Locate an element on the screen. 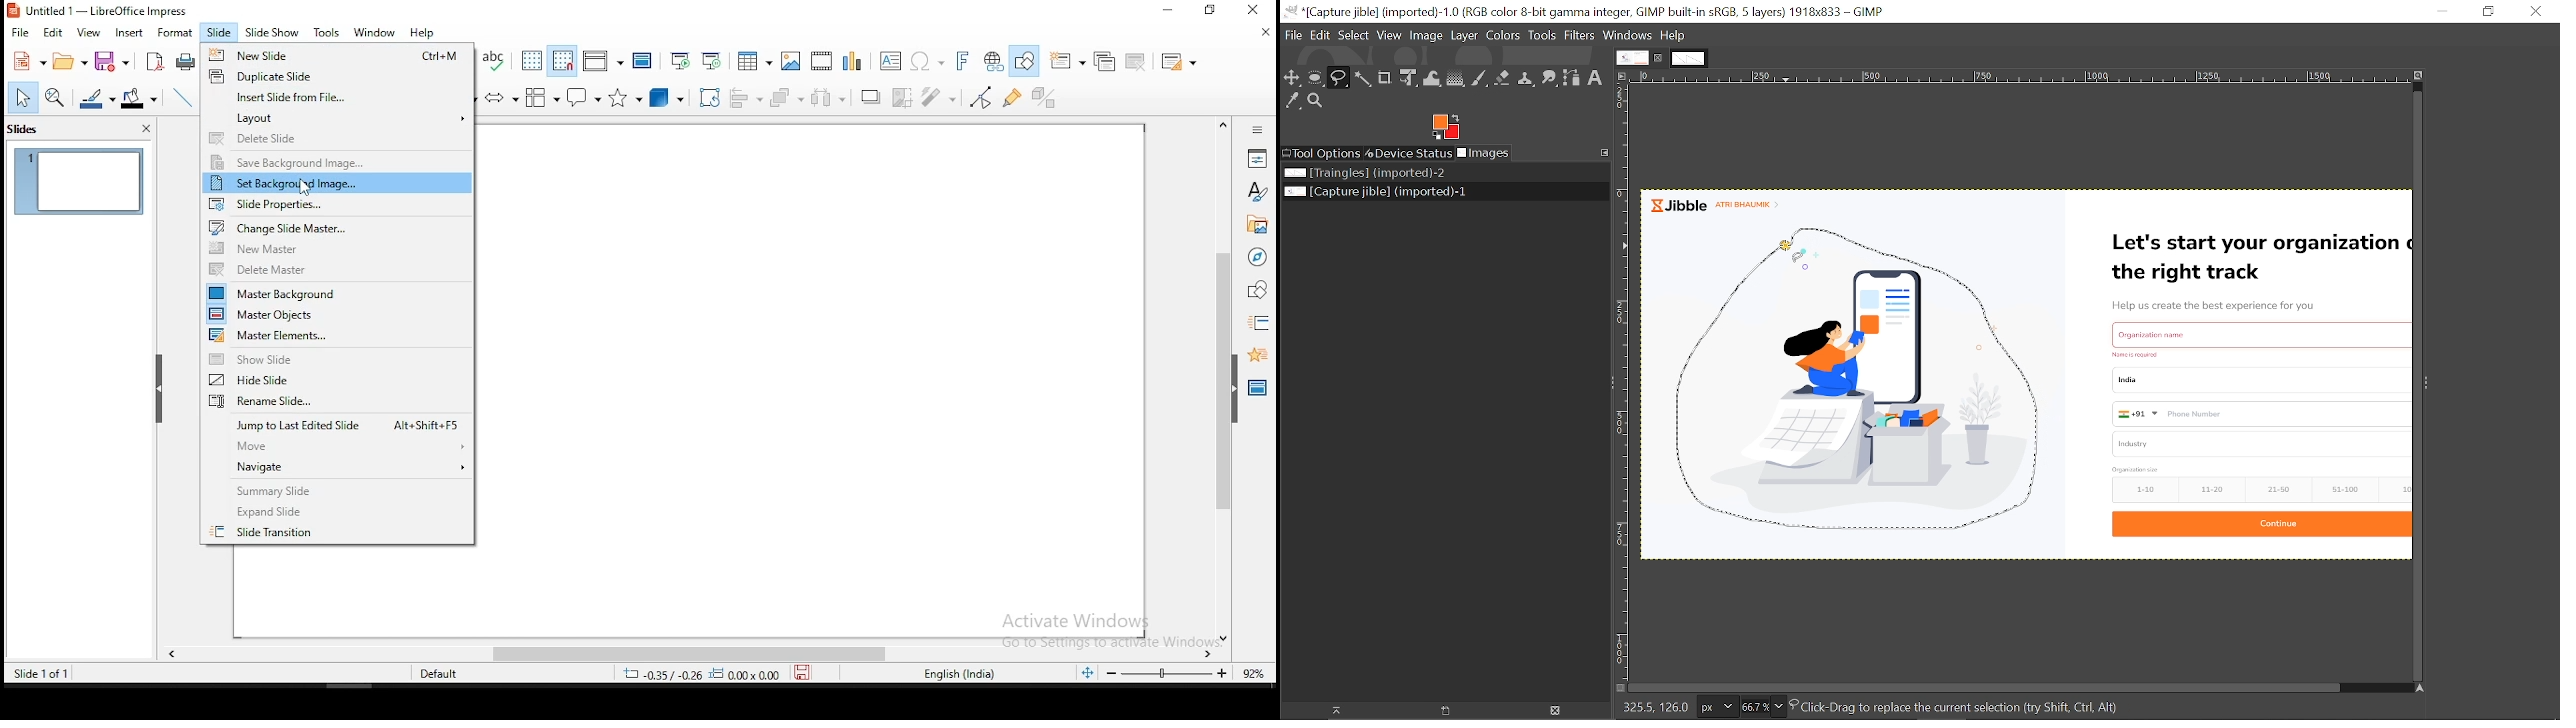 The image size is (2576, 728). distribute is located at coordinates (829, 99).